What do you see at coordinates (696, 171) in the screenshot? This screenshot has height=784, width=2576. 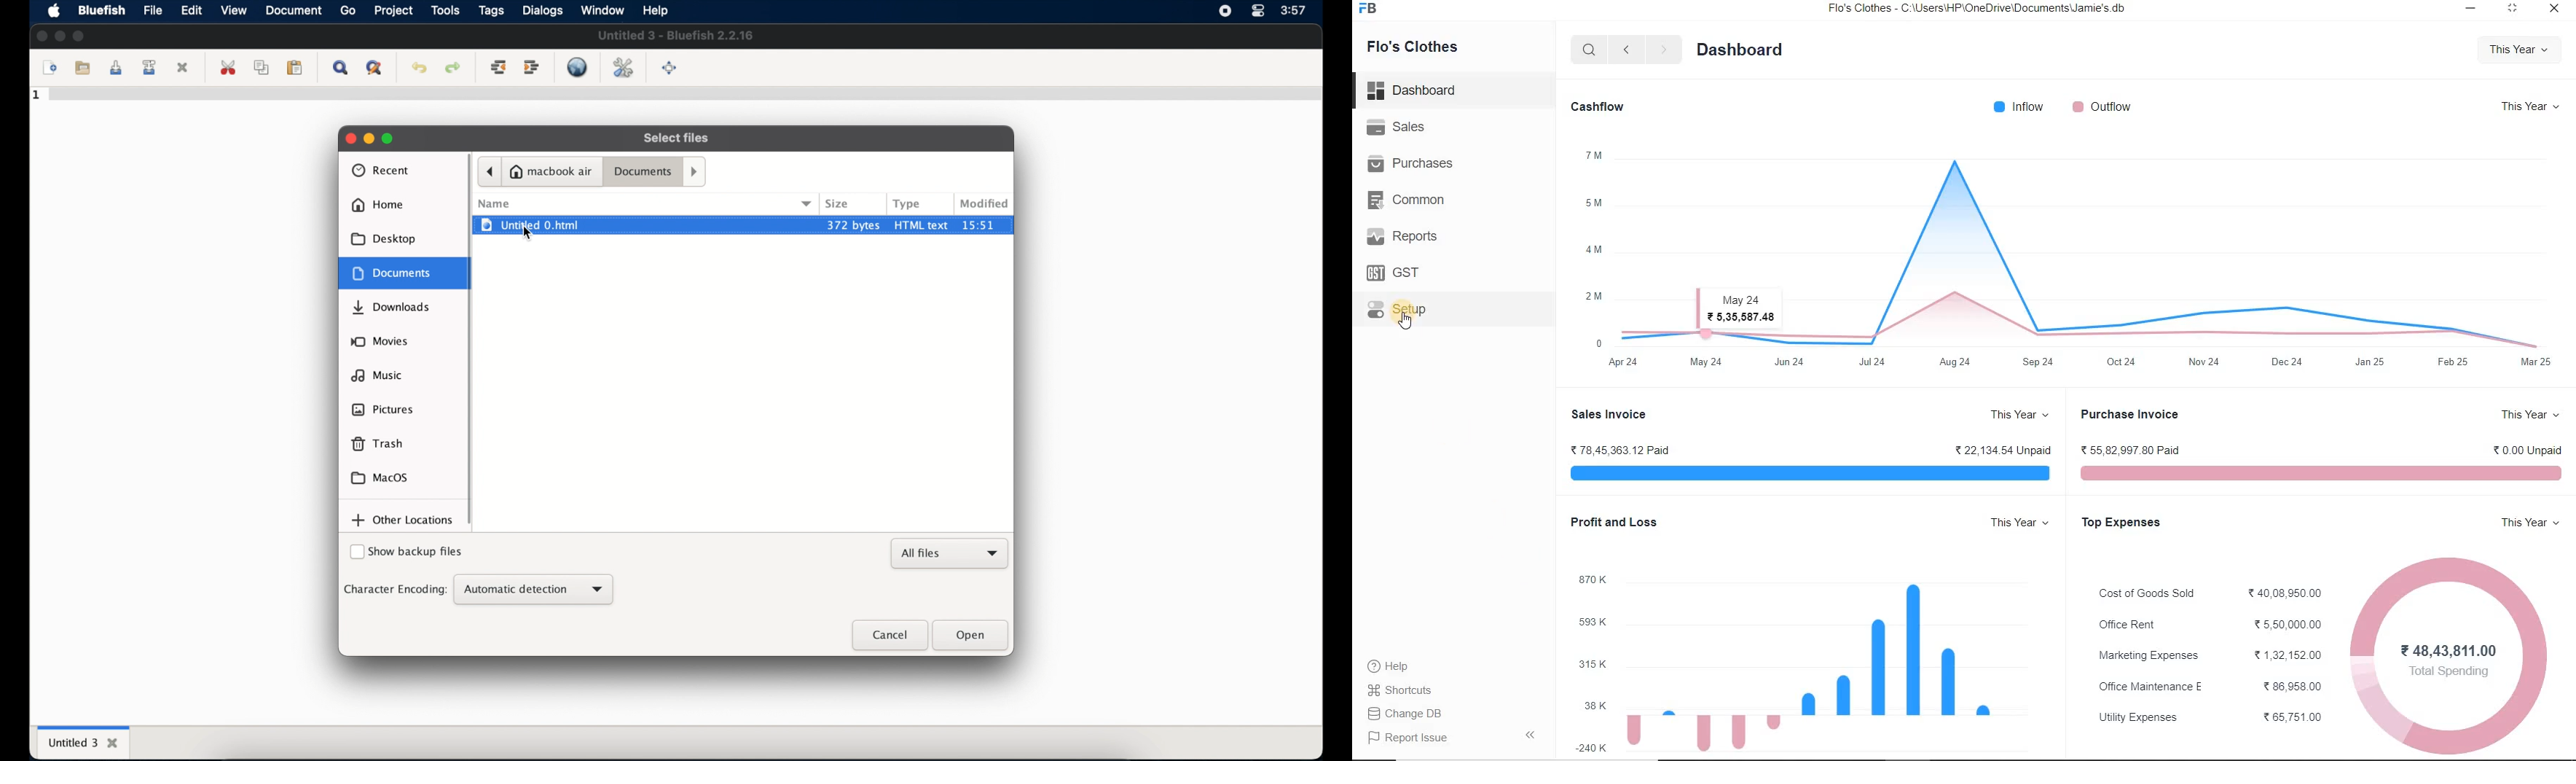 I see `next` at bounding box center [696, 171].